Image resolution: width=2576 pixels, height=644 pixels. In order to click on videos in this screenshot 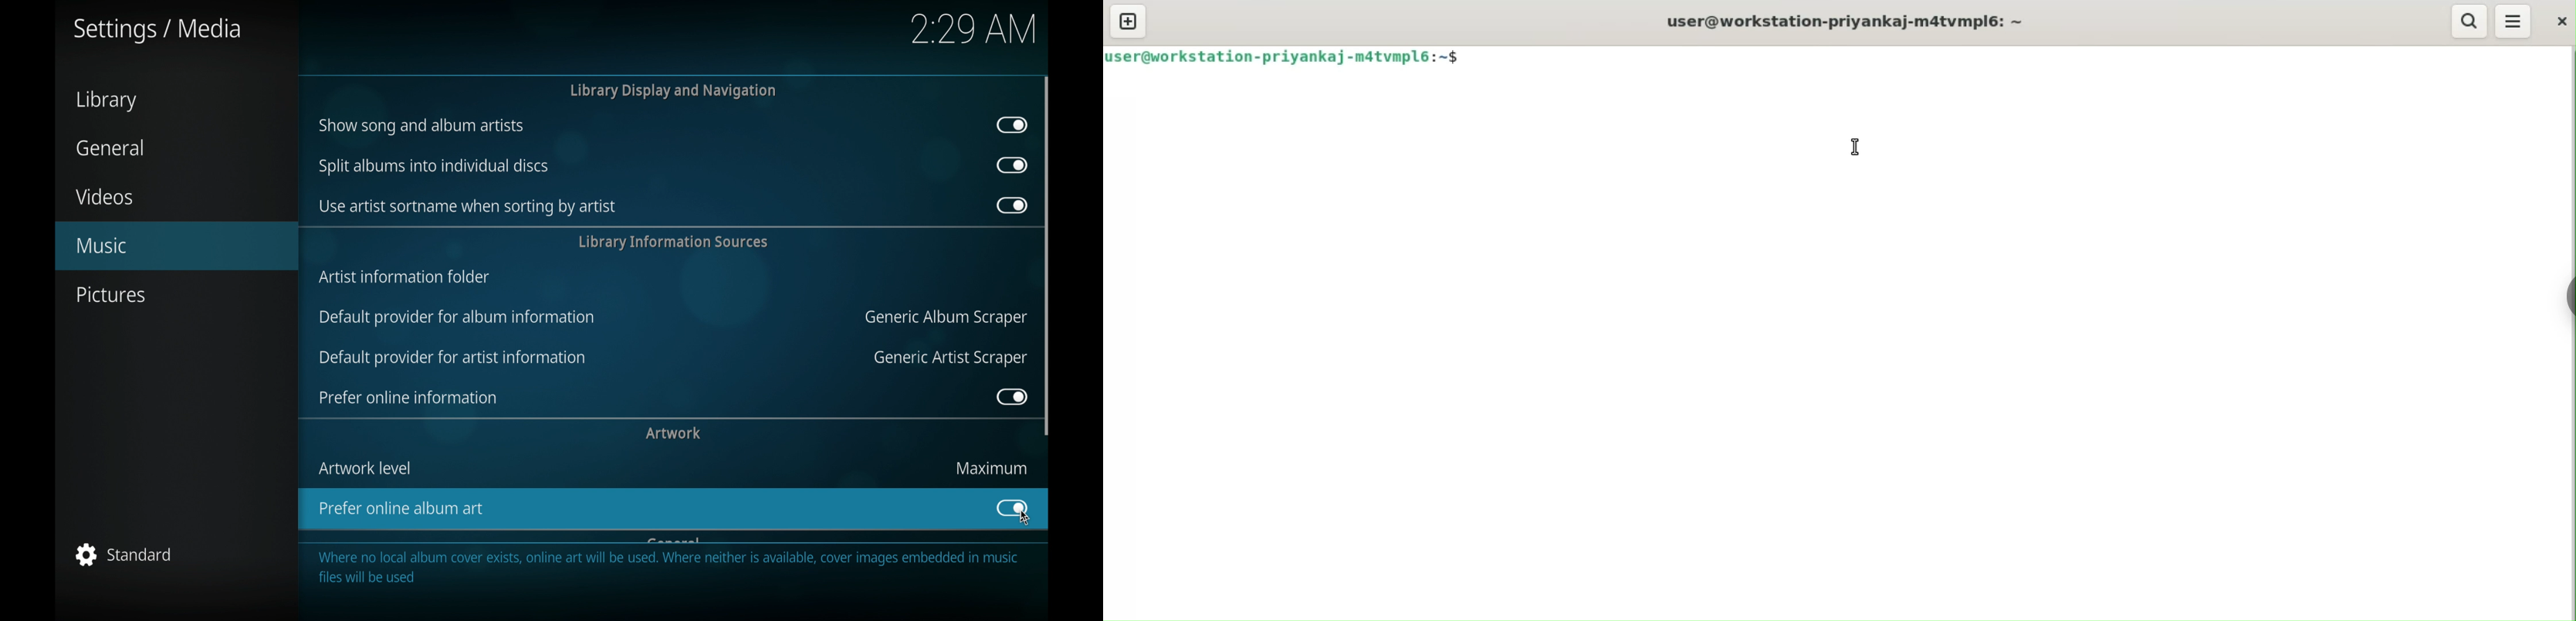, I will do `click(106, 197)`.